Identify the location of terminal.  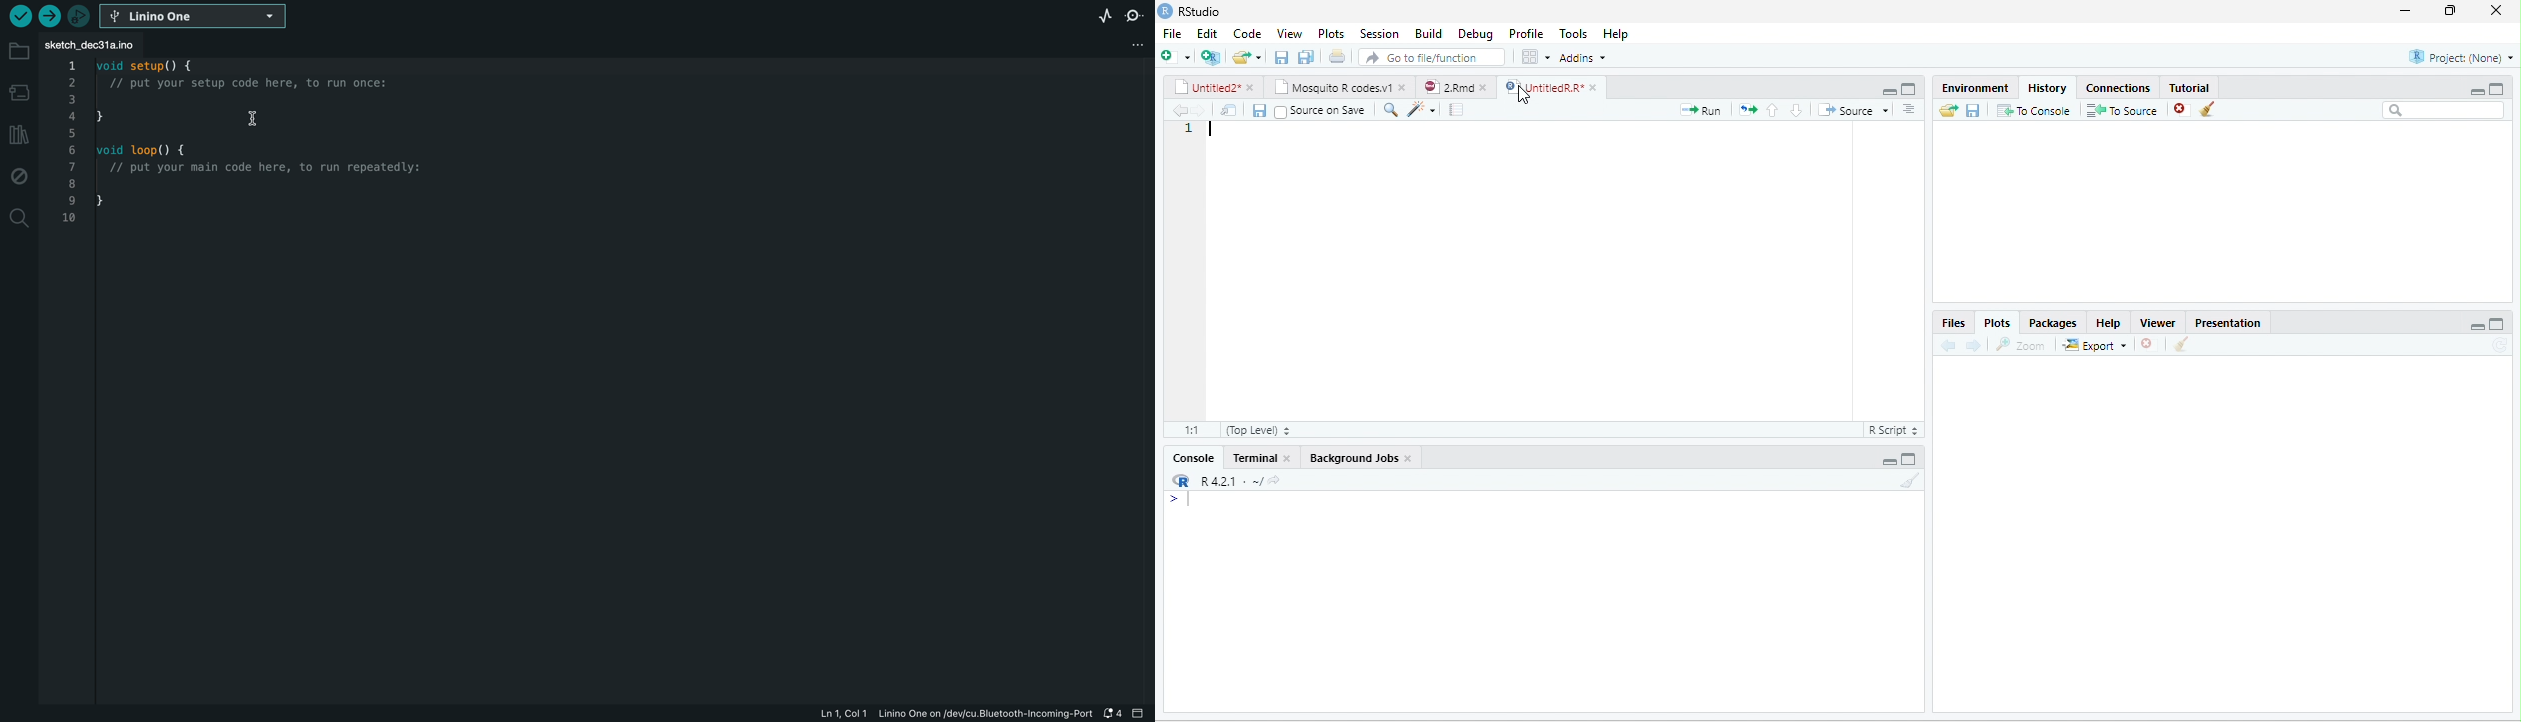
(1265, 457).